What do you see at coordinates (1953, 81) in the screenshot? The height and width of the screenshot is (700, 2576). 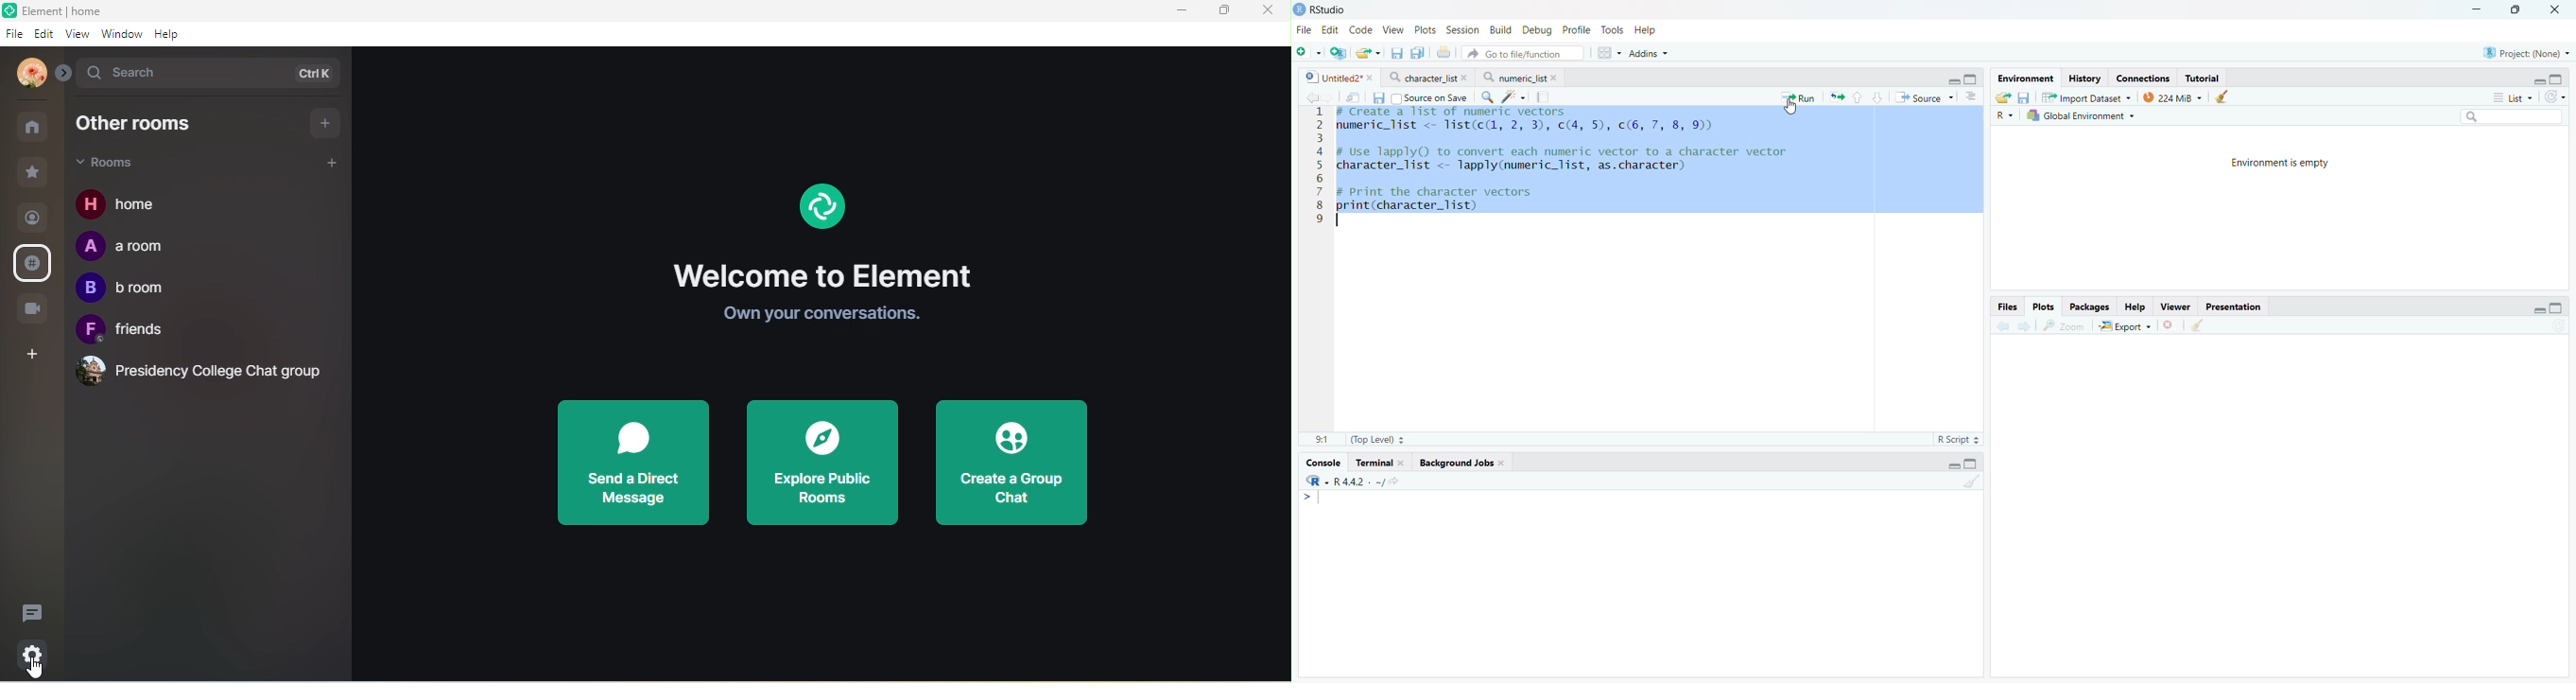 I see `Hide` at bounding box center [1953, 81].